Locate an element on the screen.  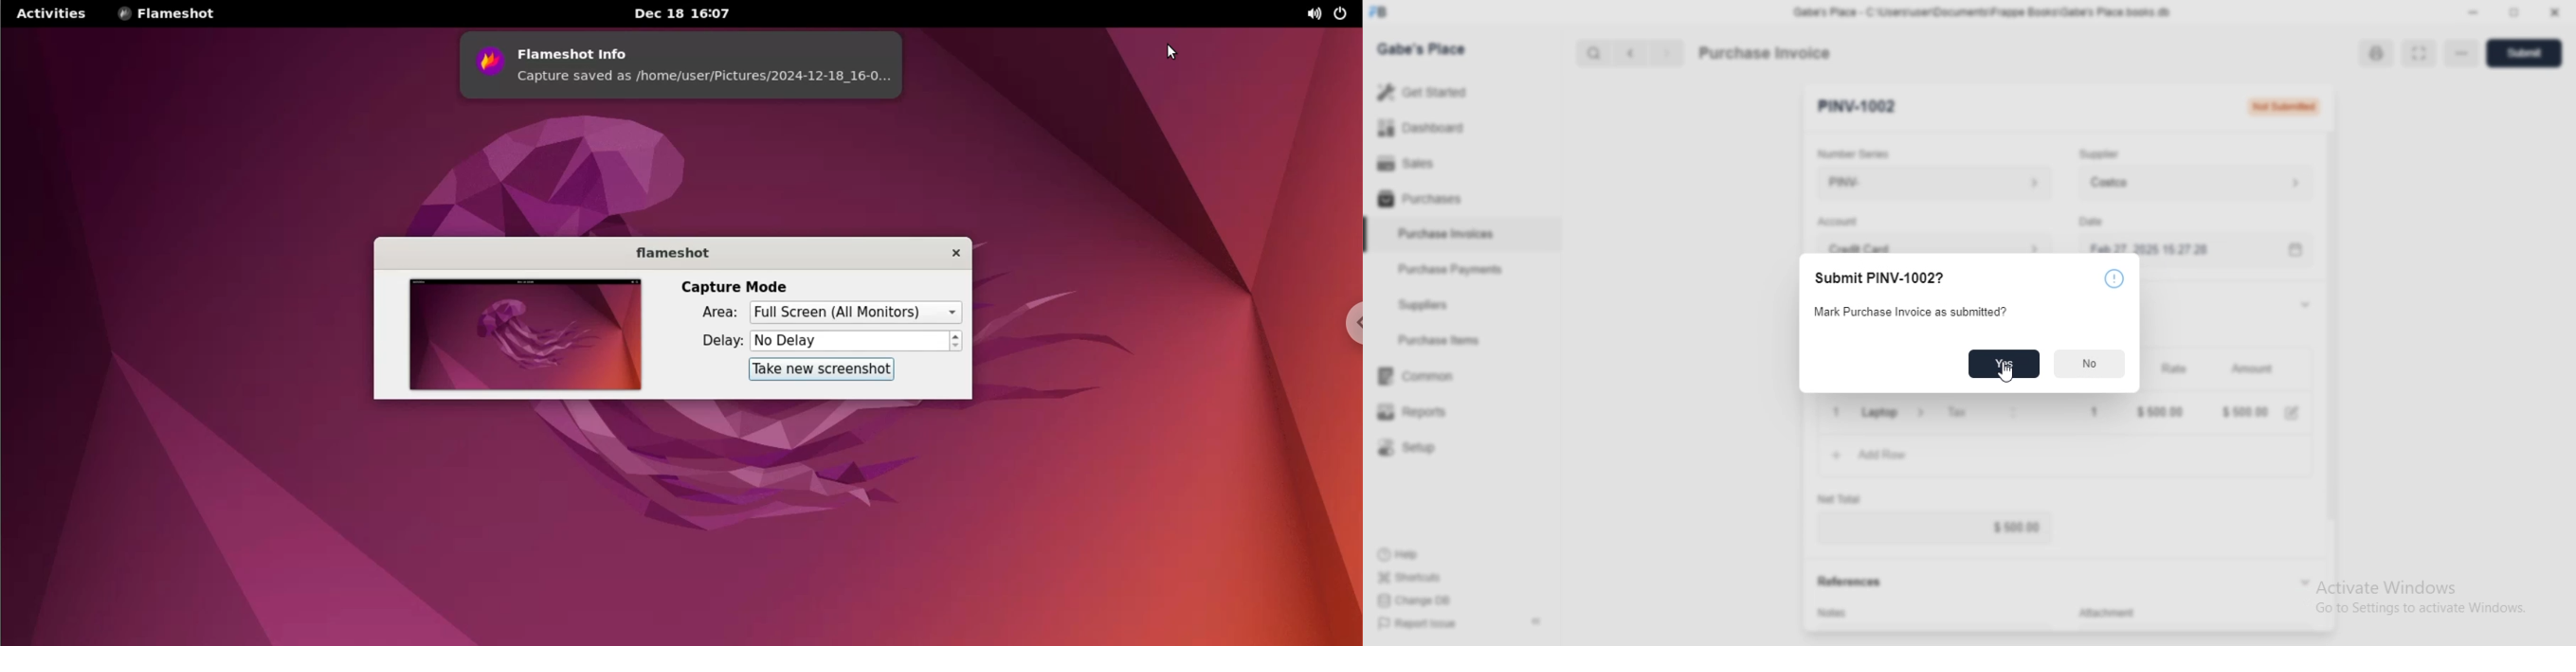
Report Issue is located at coordinates (1418, 623).